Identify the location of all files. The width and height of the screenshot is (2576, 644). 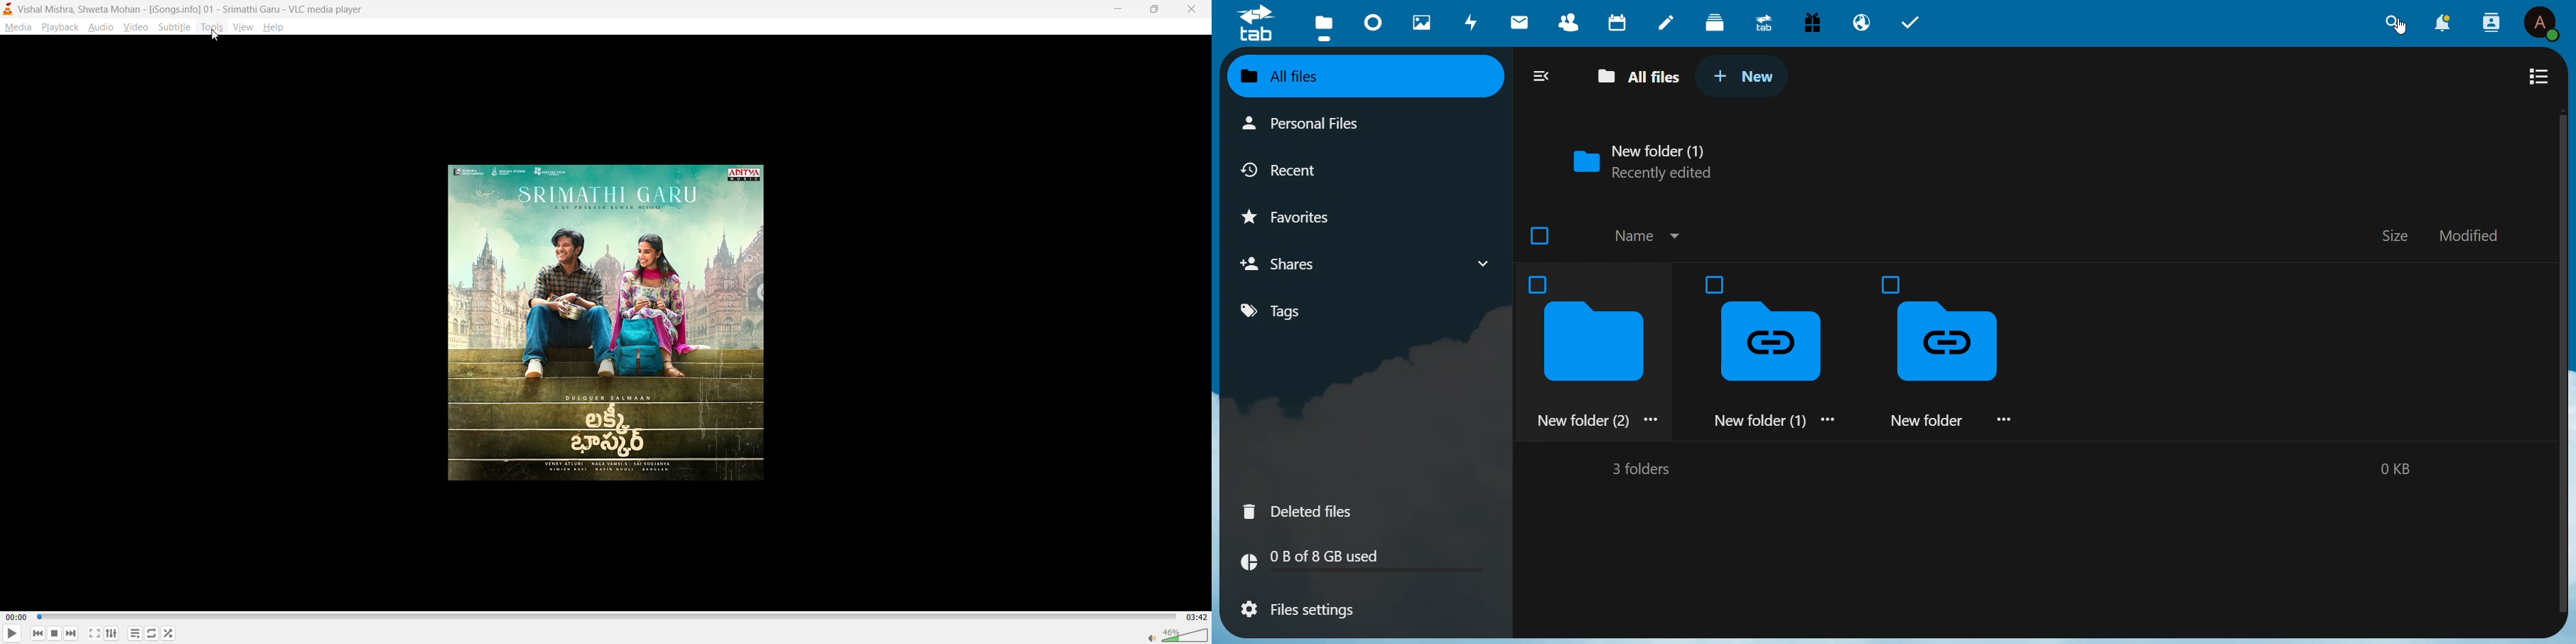
(1642, 77).